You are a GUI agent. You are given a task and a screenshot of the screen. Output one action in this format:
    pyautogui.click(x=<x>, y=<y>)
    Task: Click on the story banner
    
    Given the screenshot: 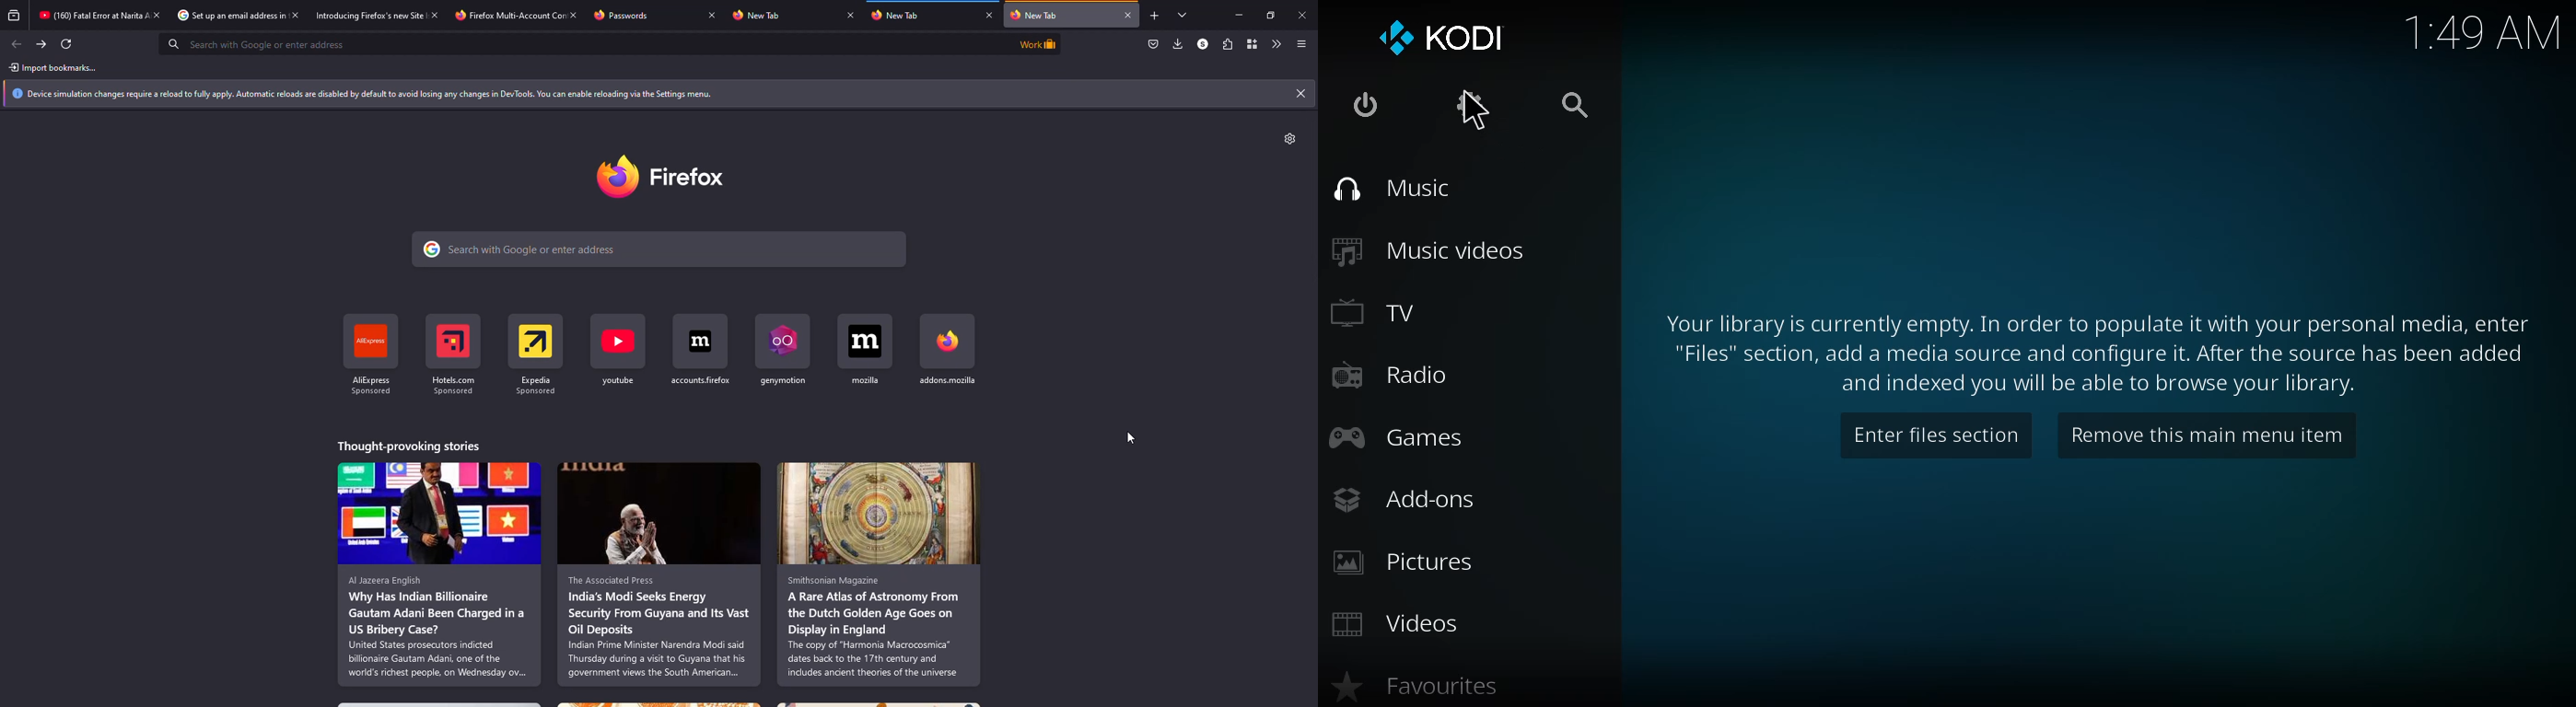 What is the action you would take?
    pyautogui.click(x=879, y=514)
    